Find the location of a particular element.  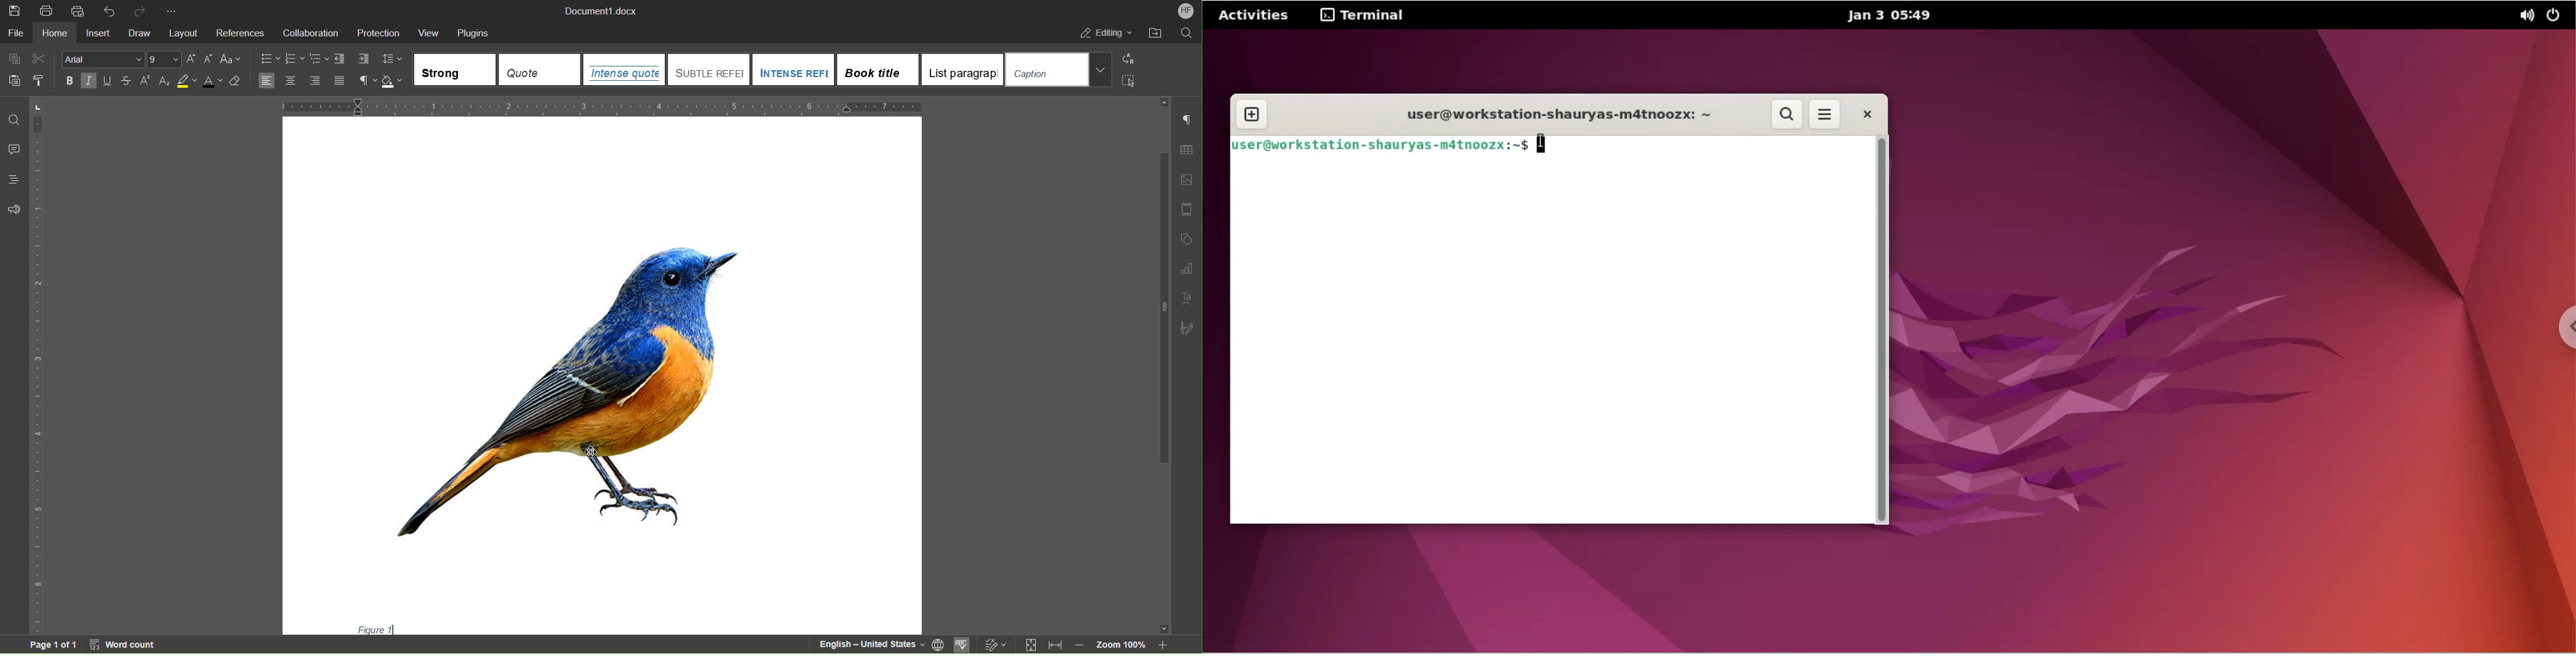

Undo is located at coordinates (108, 10).